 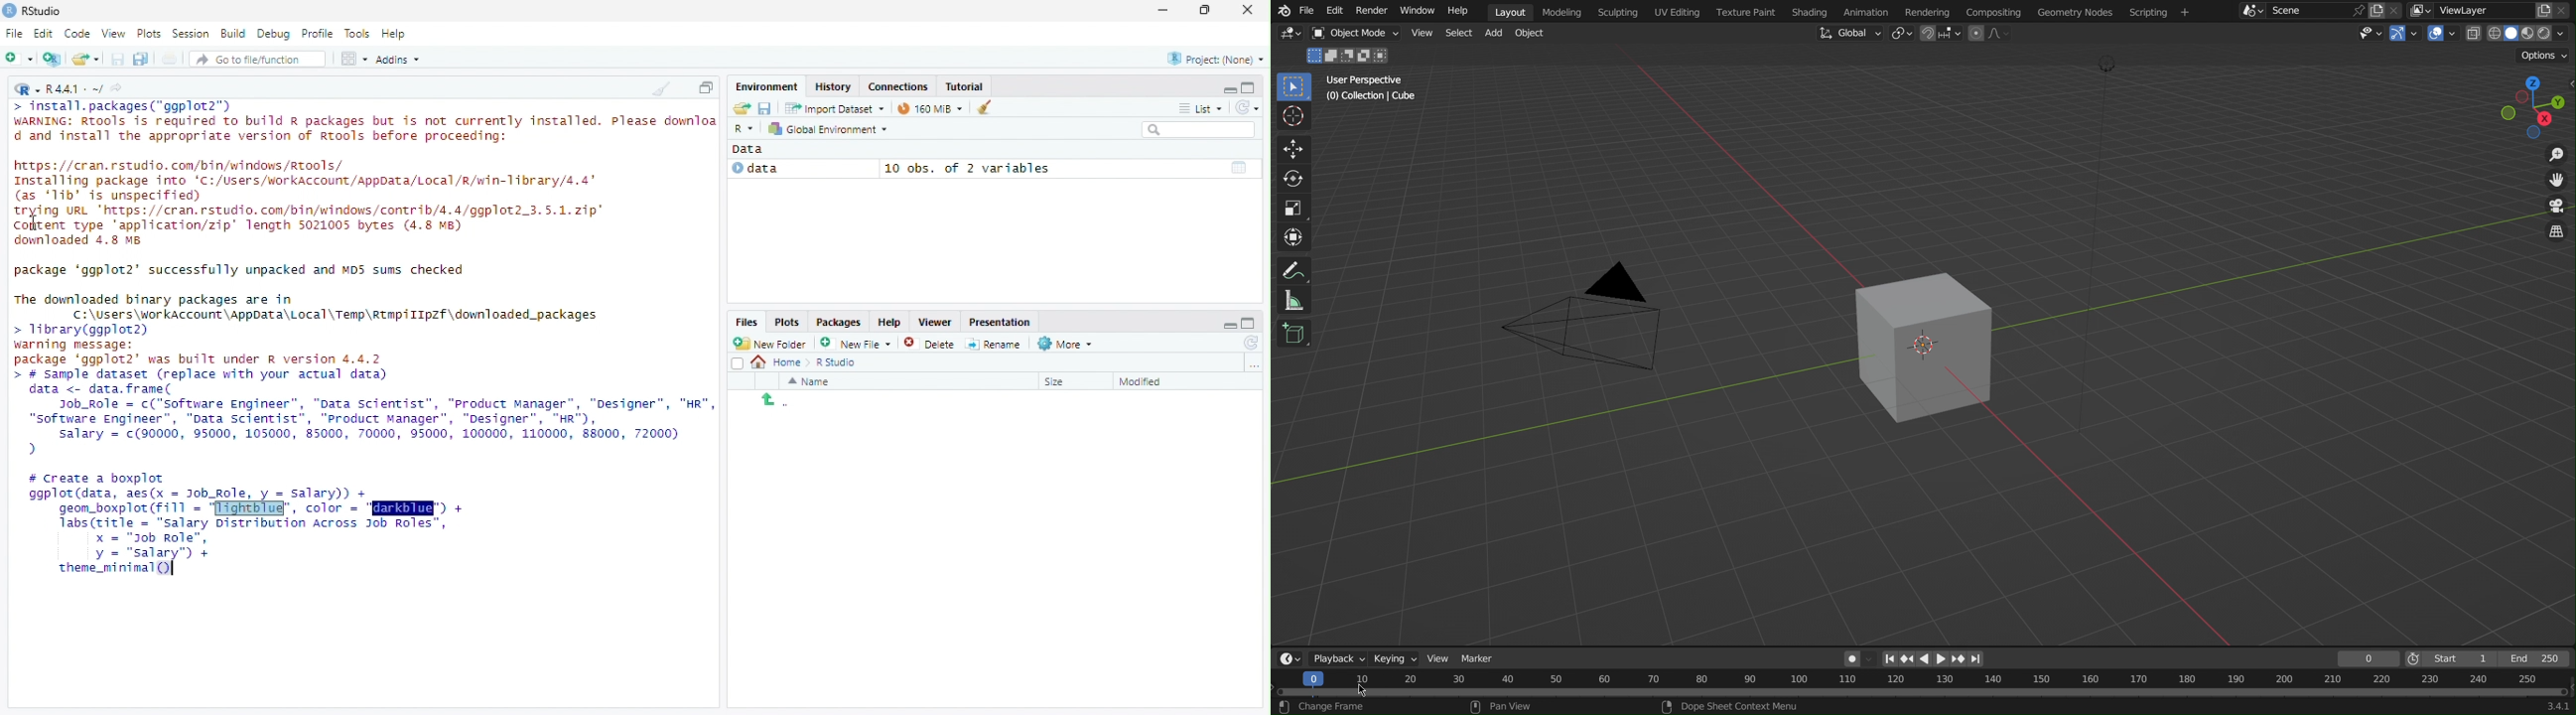 What do you see at coordinates (1250, 9) in the screenshot?
I see `Close` at bounding box center [1250, 9].